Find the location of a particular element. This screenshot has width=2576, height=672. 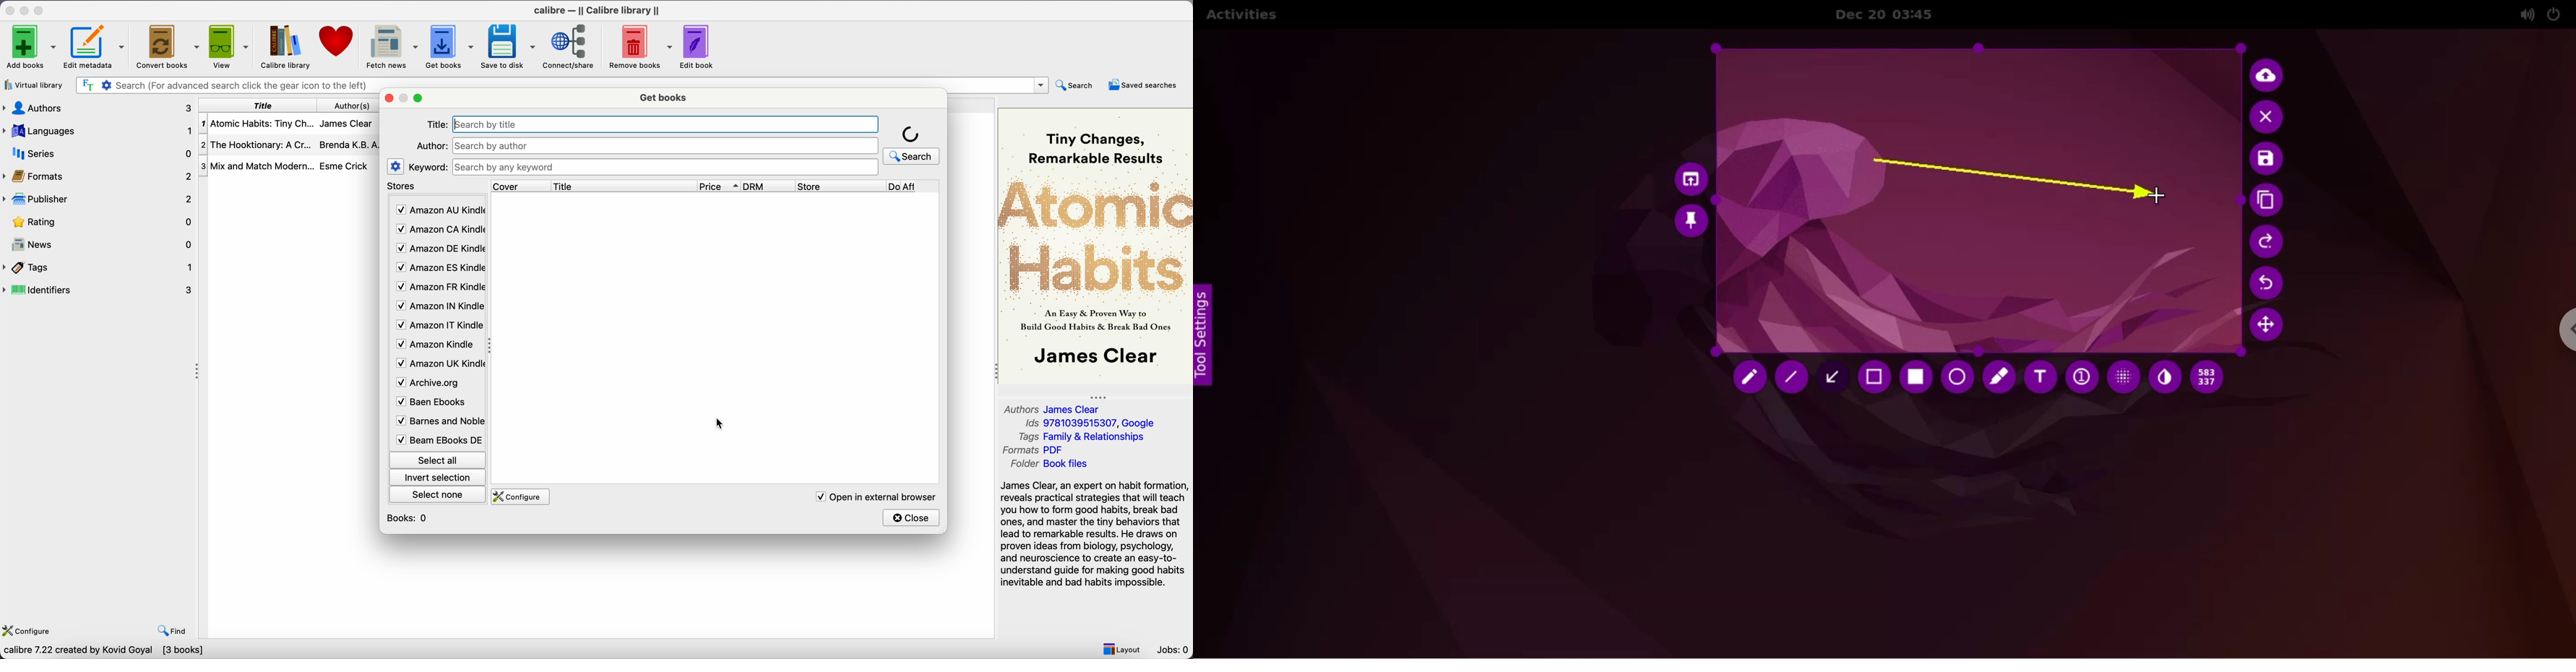

virtual library is located at coordinates (33, 86).